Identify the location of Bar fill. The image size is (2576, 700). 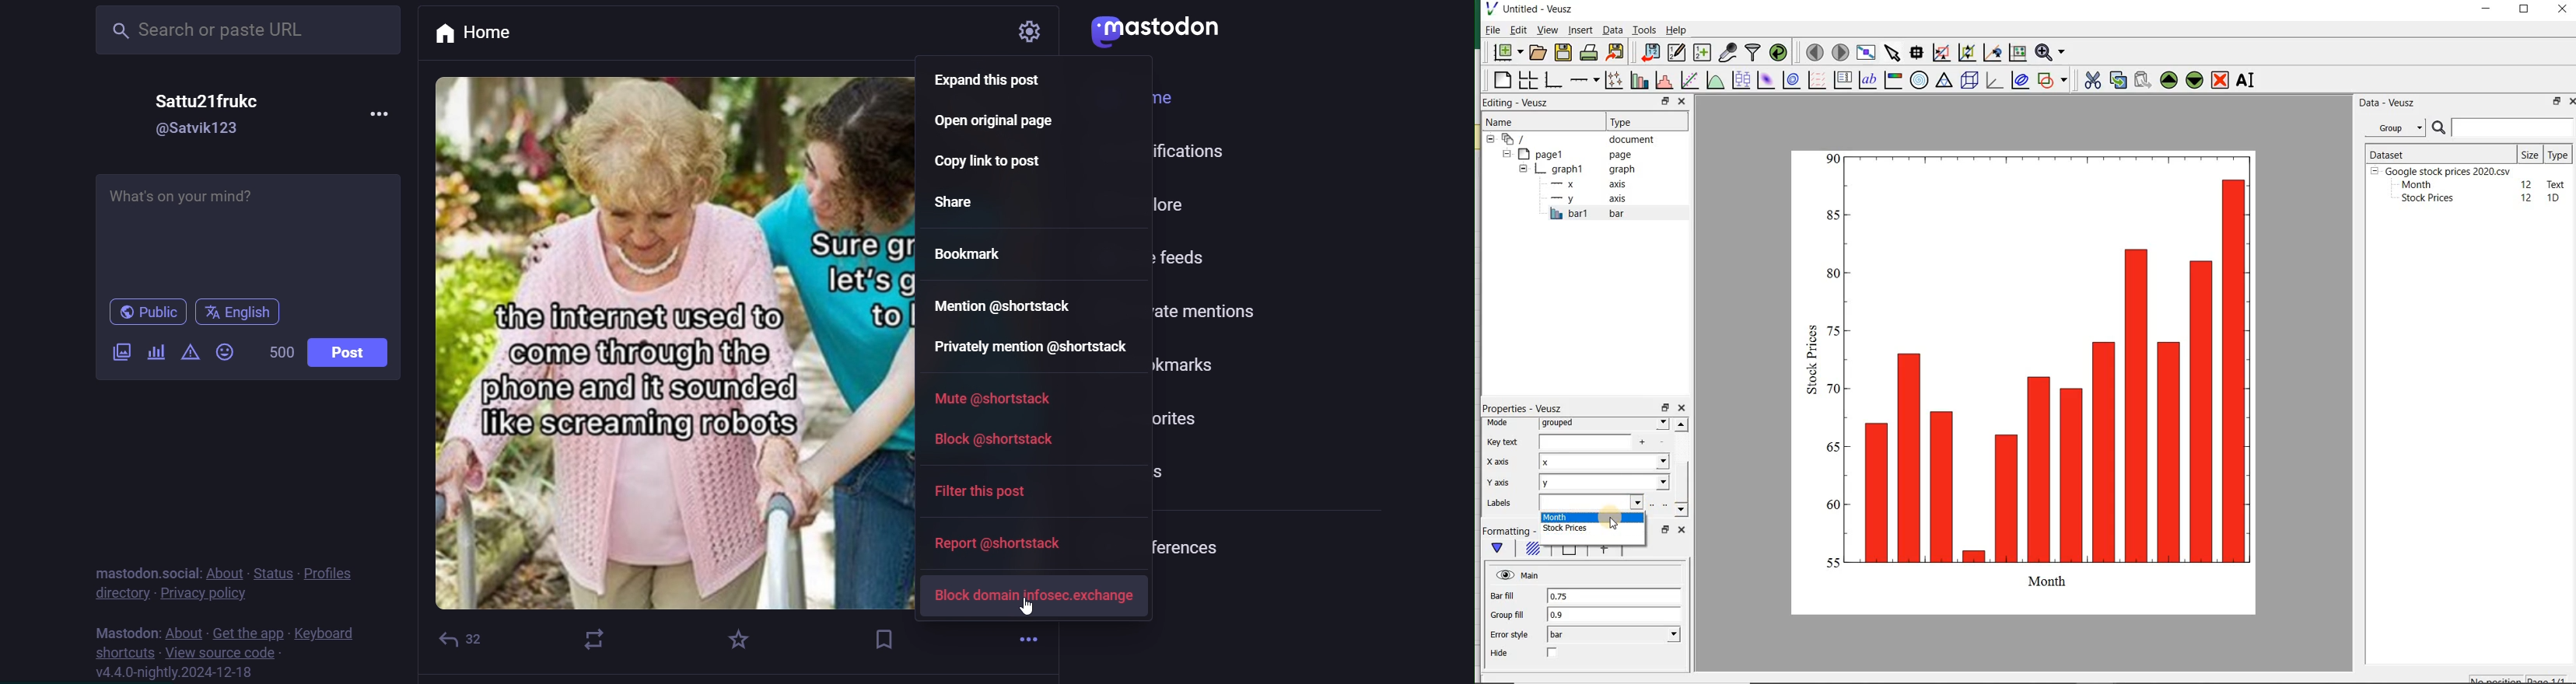
(1503, 597).